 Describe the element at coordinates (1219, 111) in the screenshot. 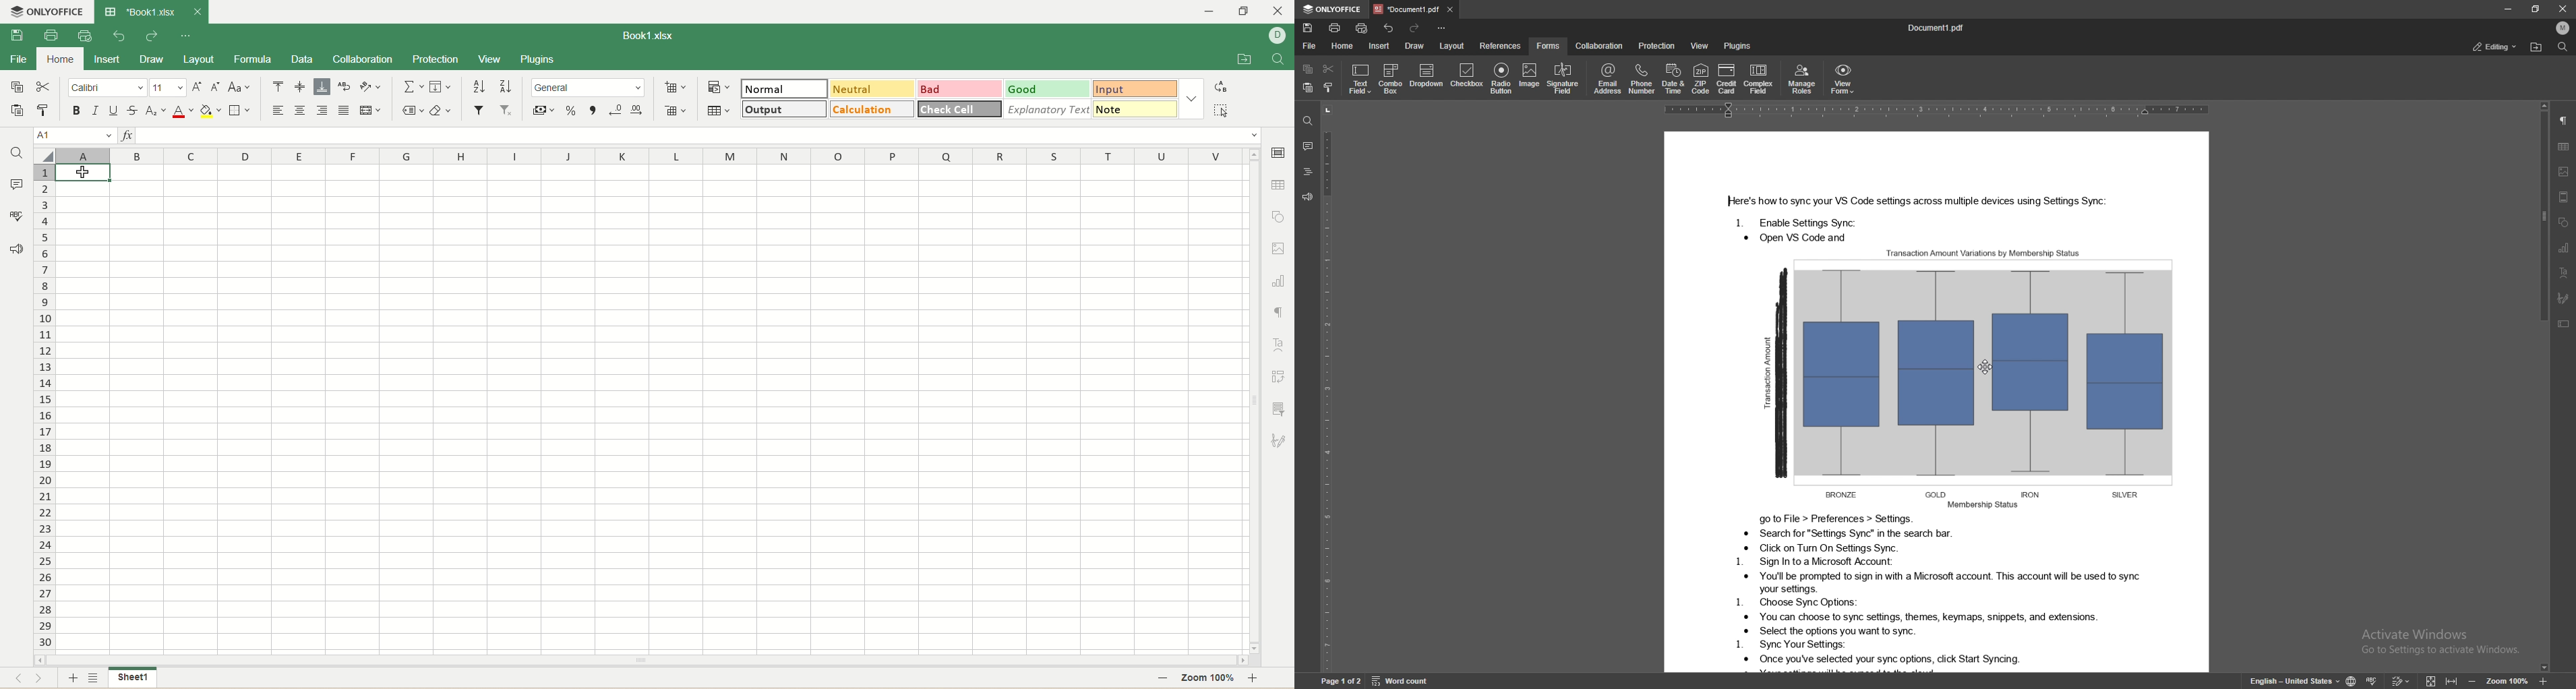

I see `select all` at that location.